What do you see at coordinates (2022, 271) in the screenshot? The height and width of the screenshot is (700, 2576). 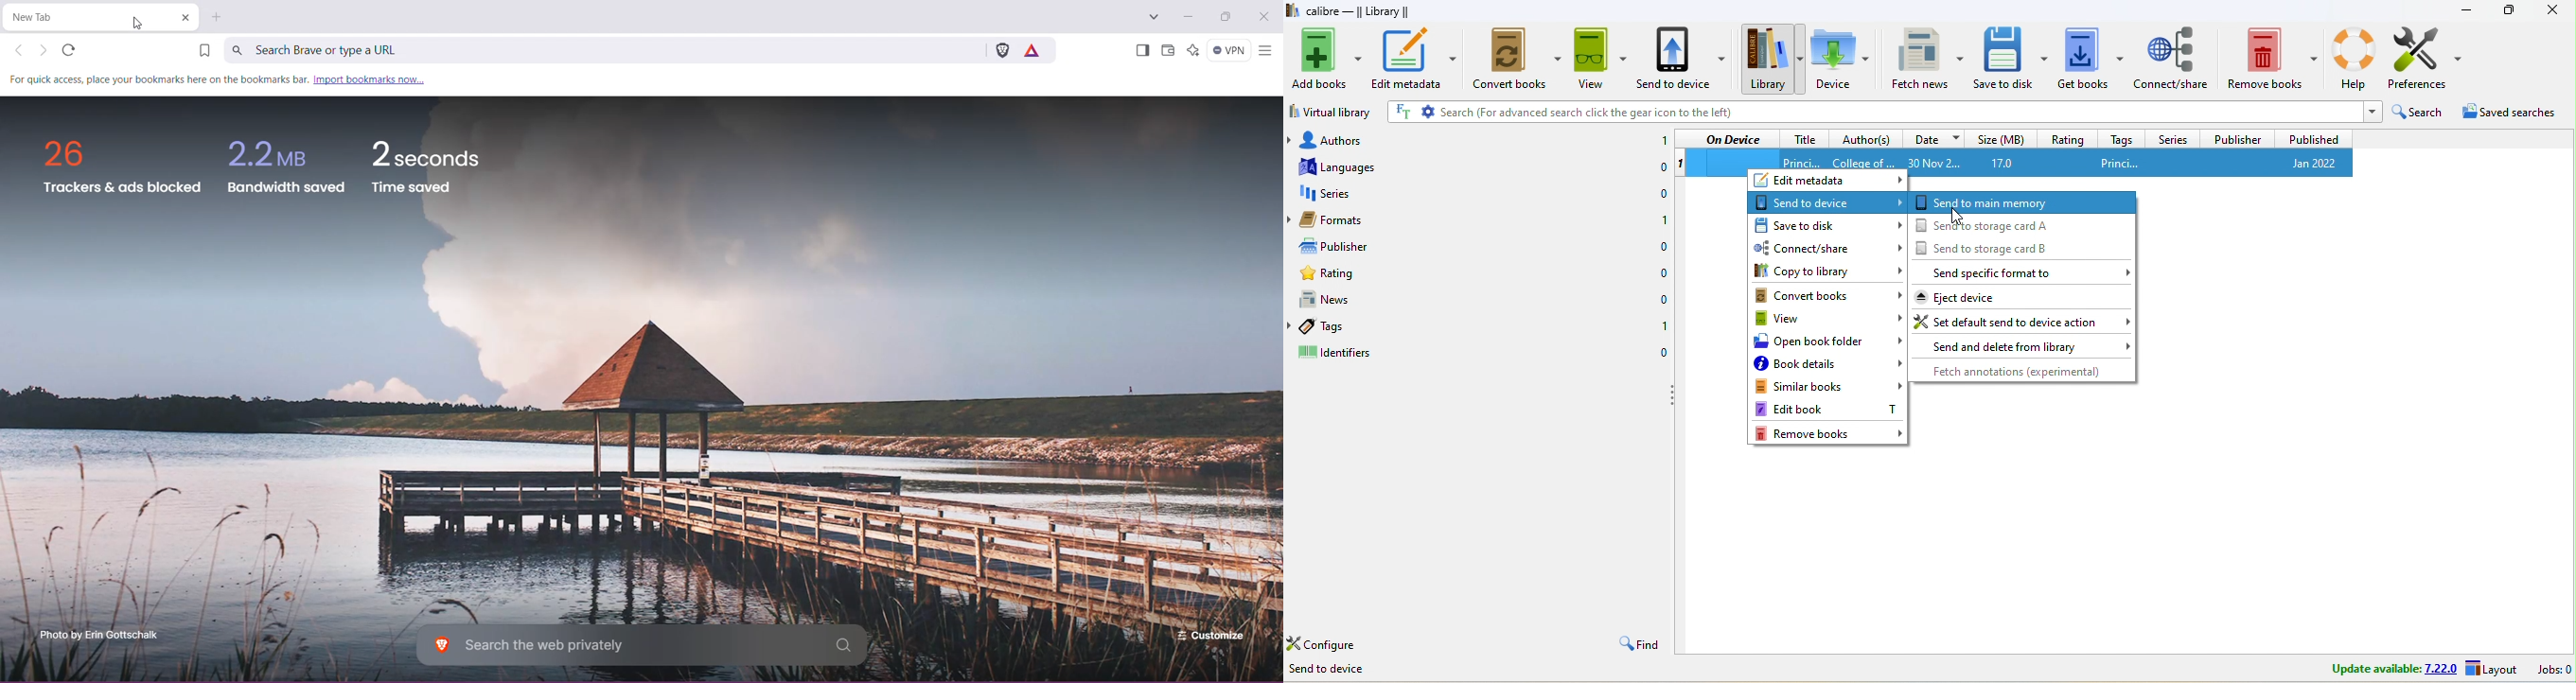 I see `send specific format to` at bounding box center [2022, 271].